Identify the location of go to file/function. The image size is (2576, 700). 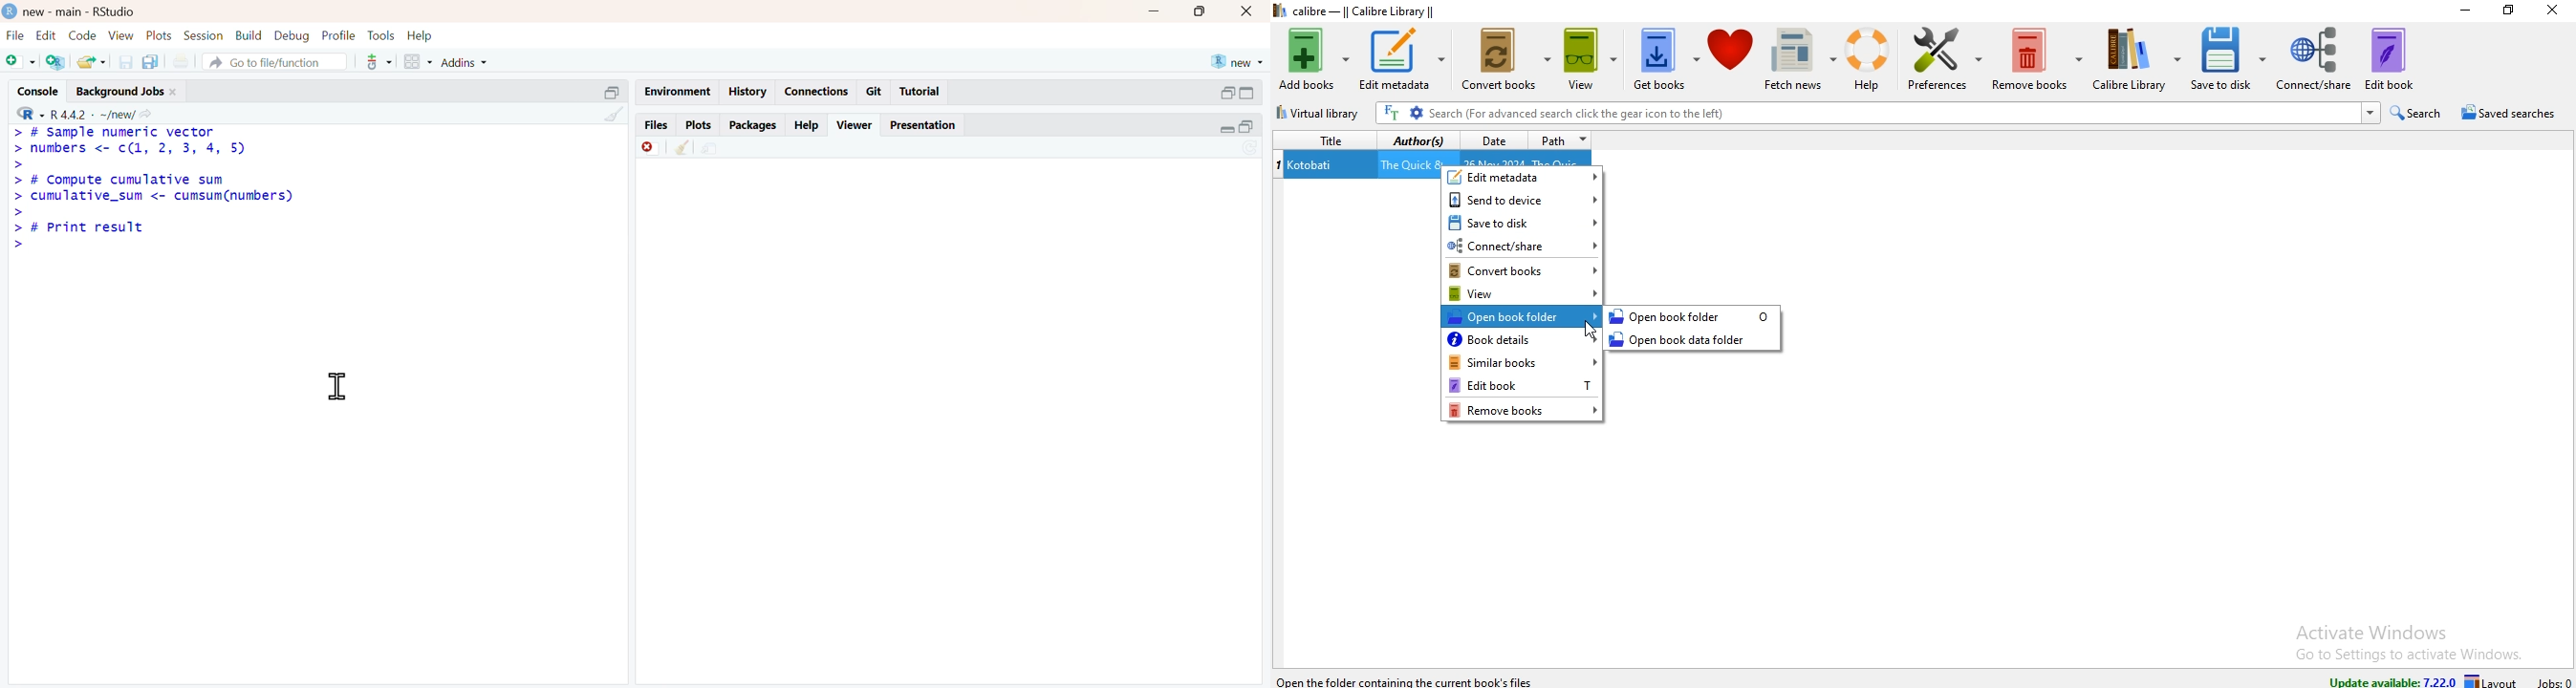
(275, 61).